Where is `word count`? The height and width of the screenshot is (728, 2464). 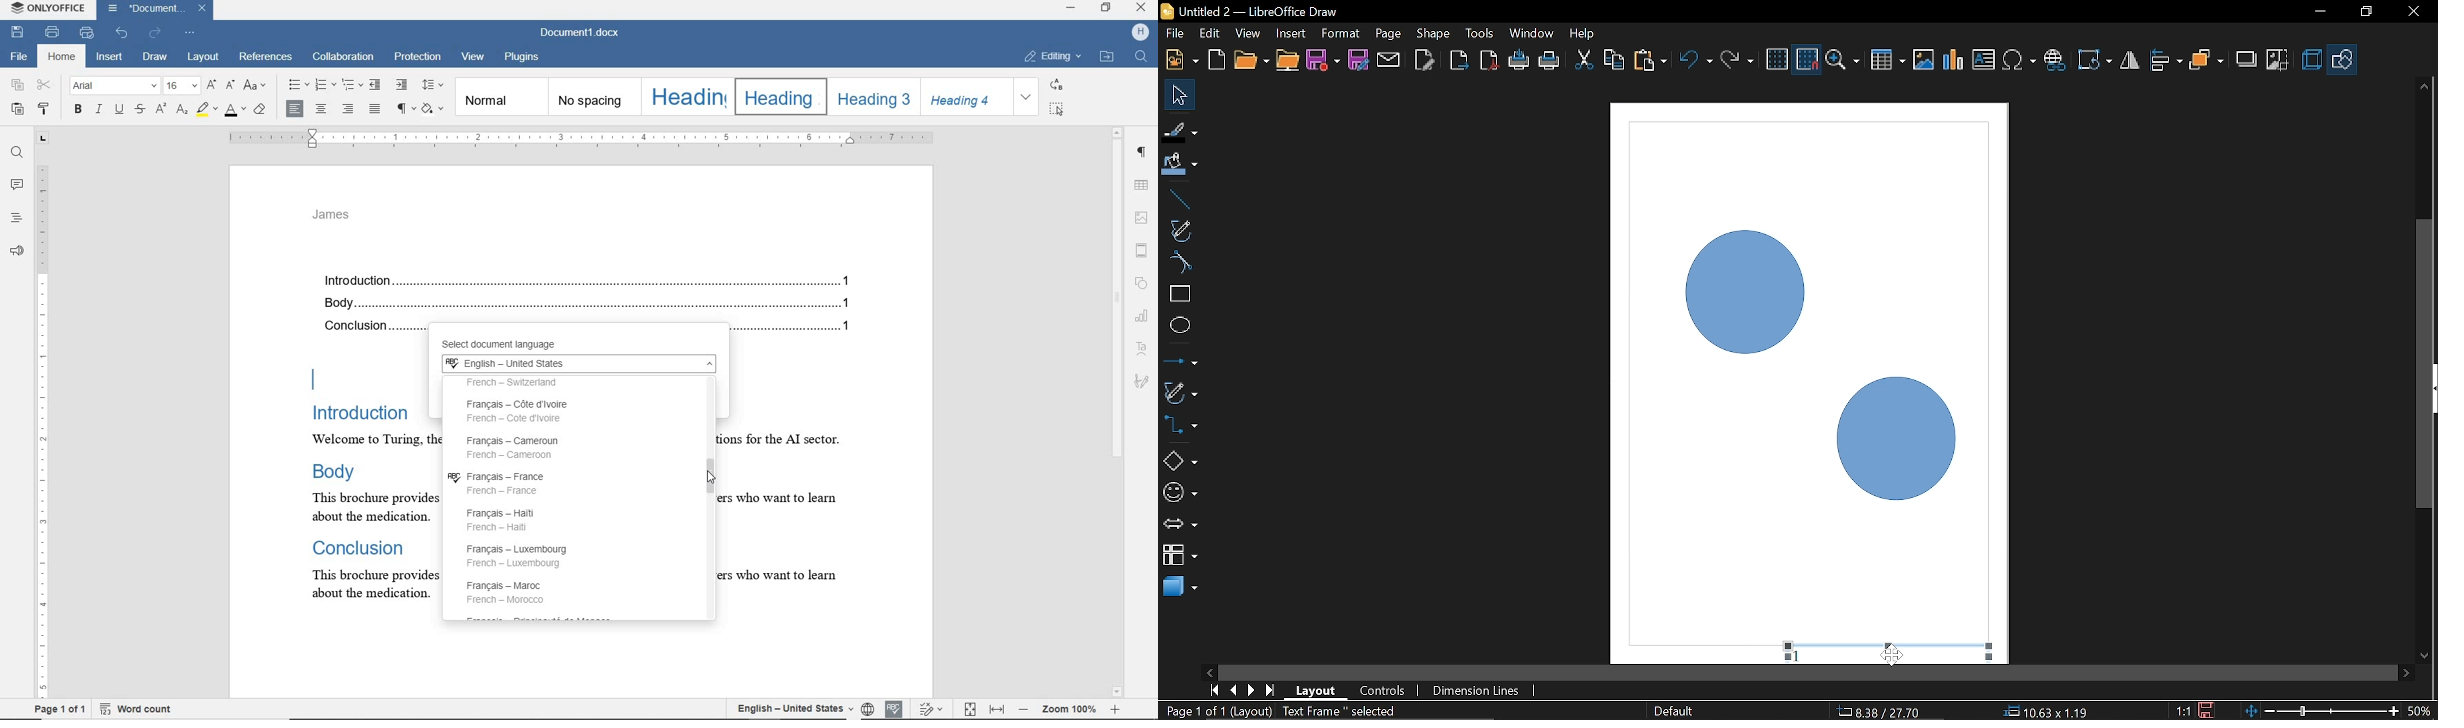 word count is located at coordinates (143, 708).